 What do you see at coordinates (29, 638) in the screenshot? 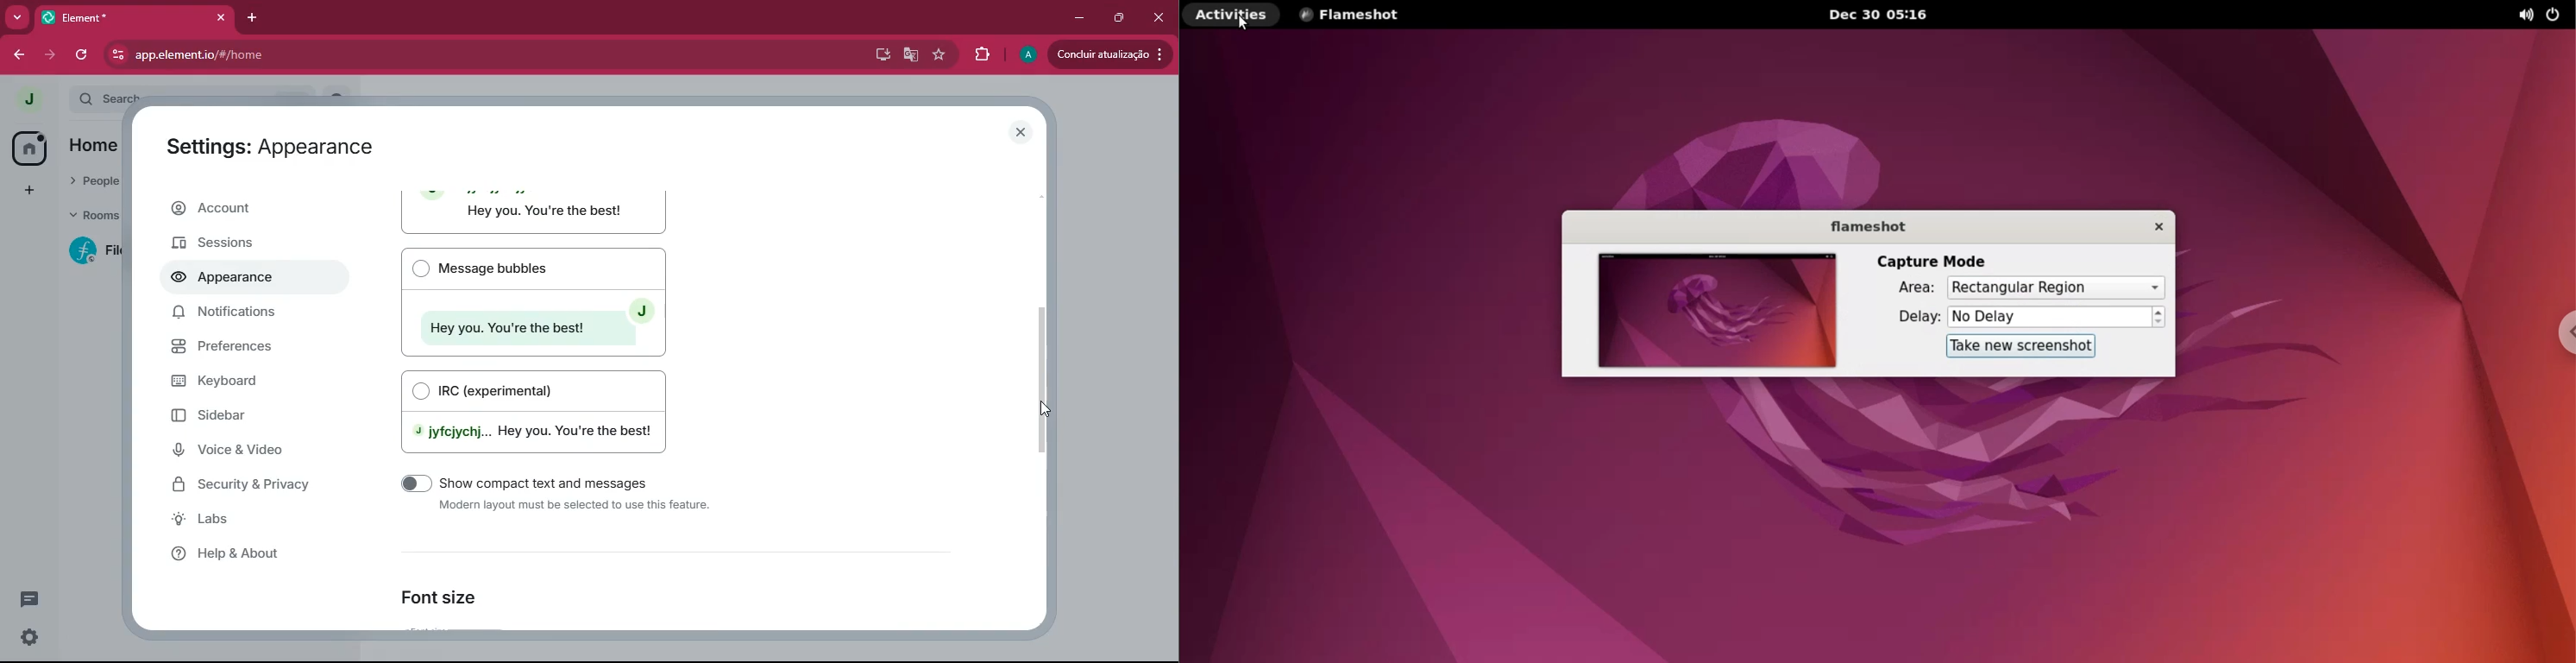
I see `settings` at bounding box center [29, 638].